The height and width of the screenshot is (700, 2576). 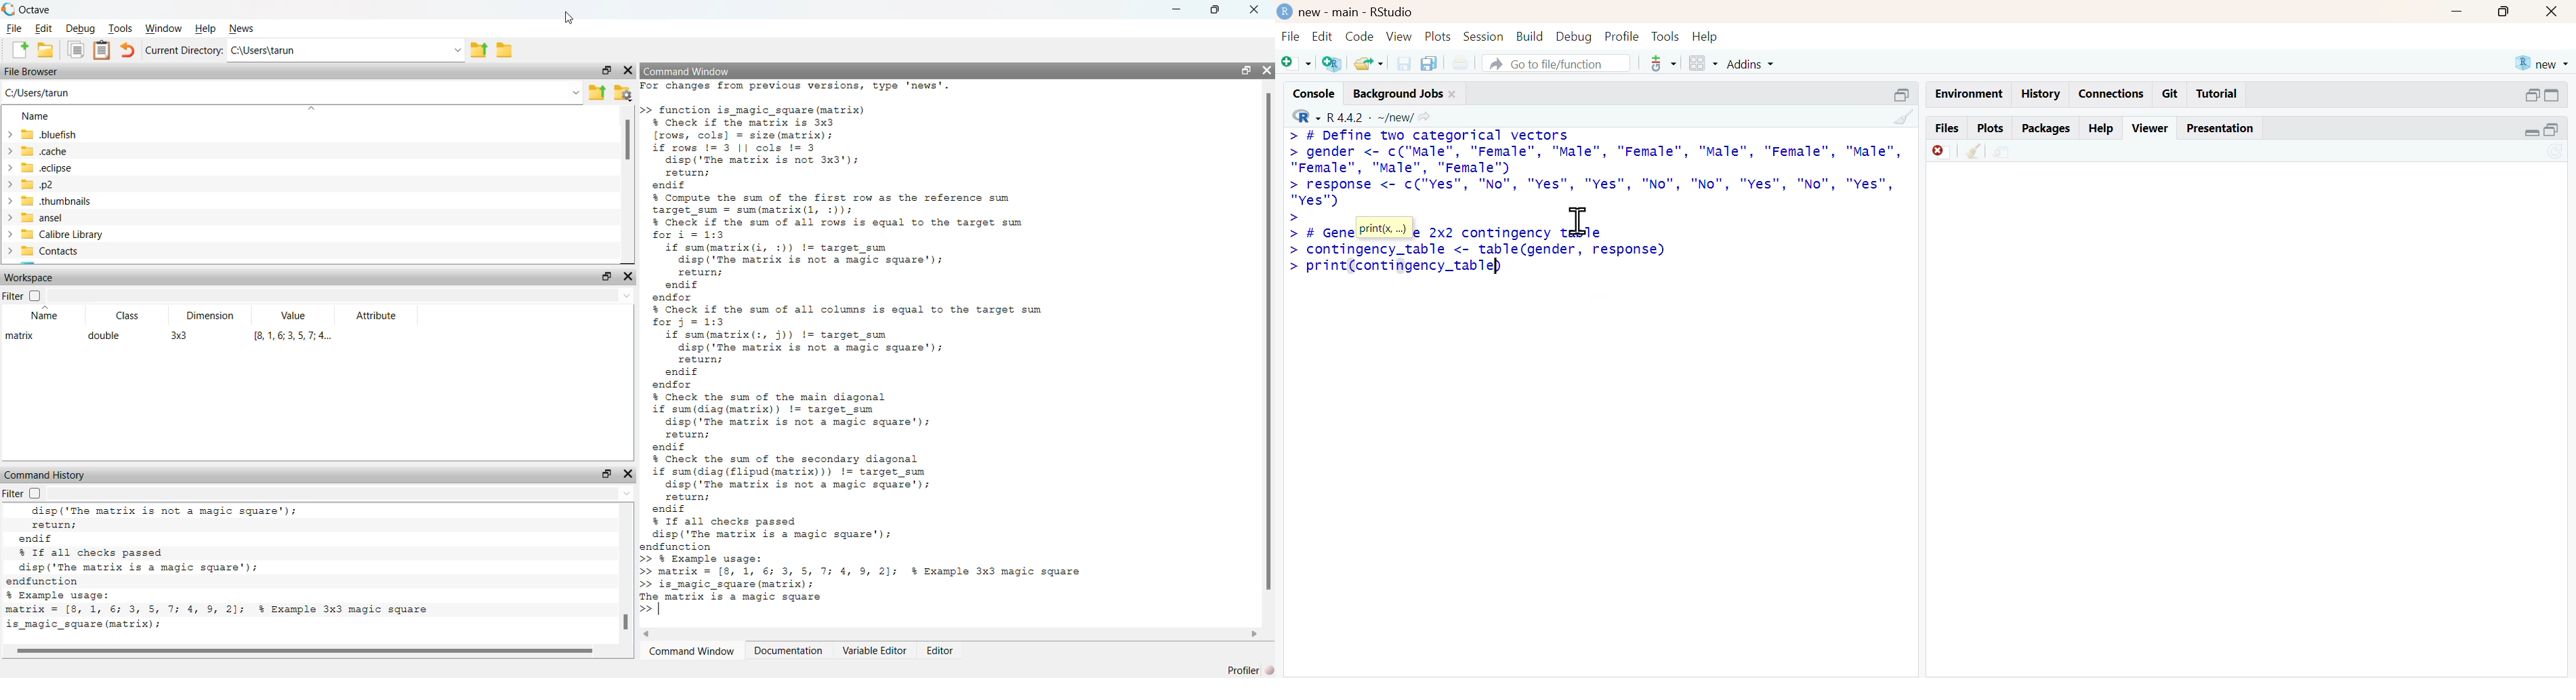 What do you see at coordinates (1462, 64) in the screenshot?
I see `print` at bounding box center [1462, 64].